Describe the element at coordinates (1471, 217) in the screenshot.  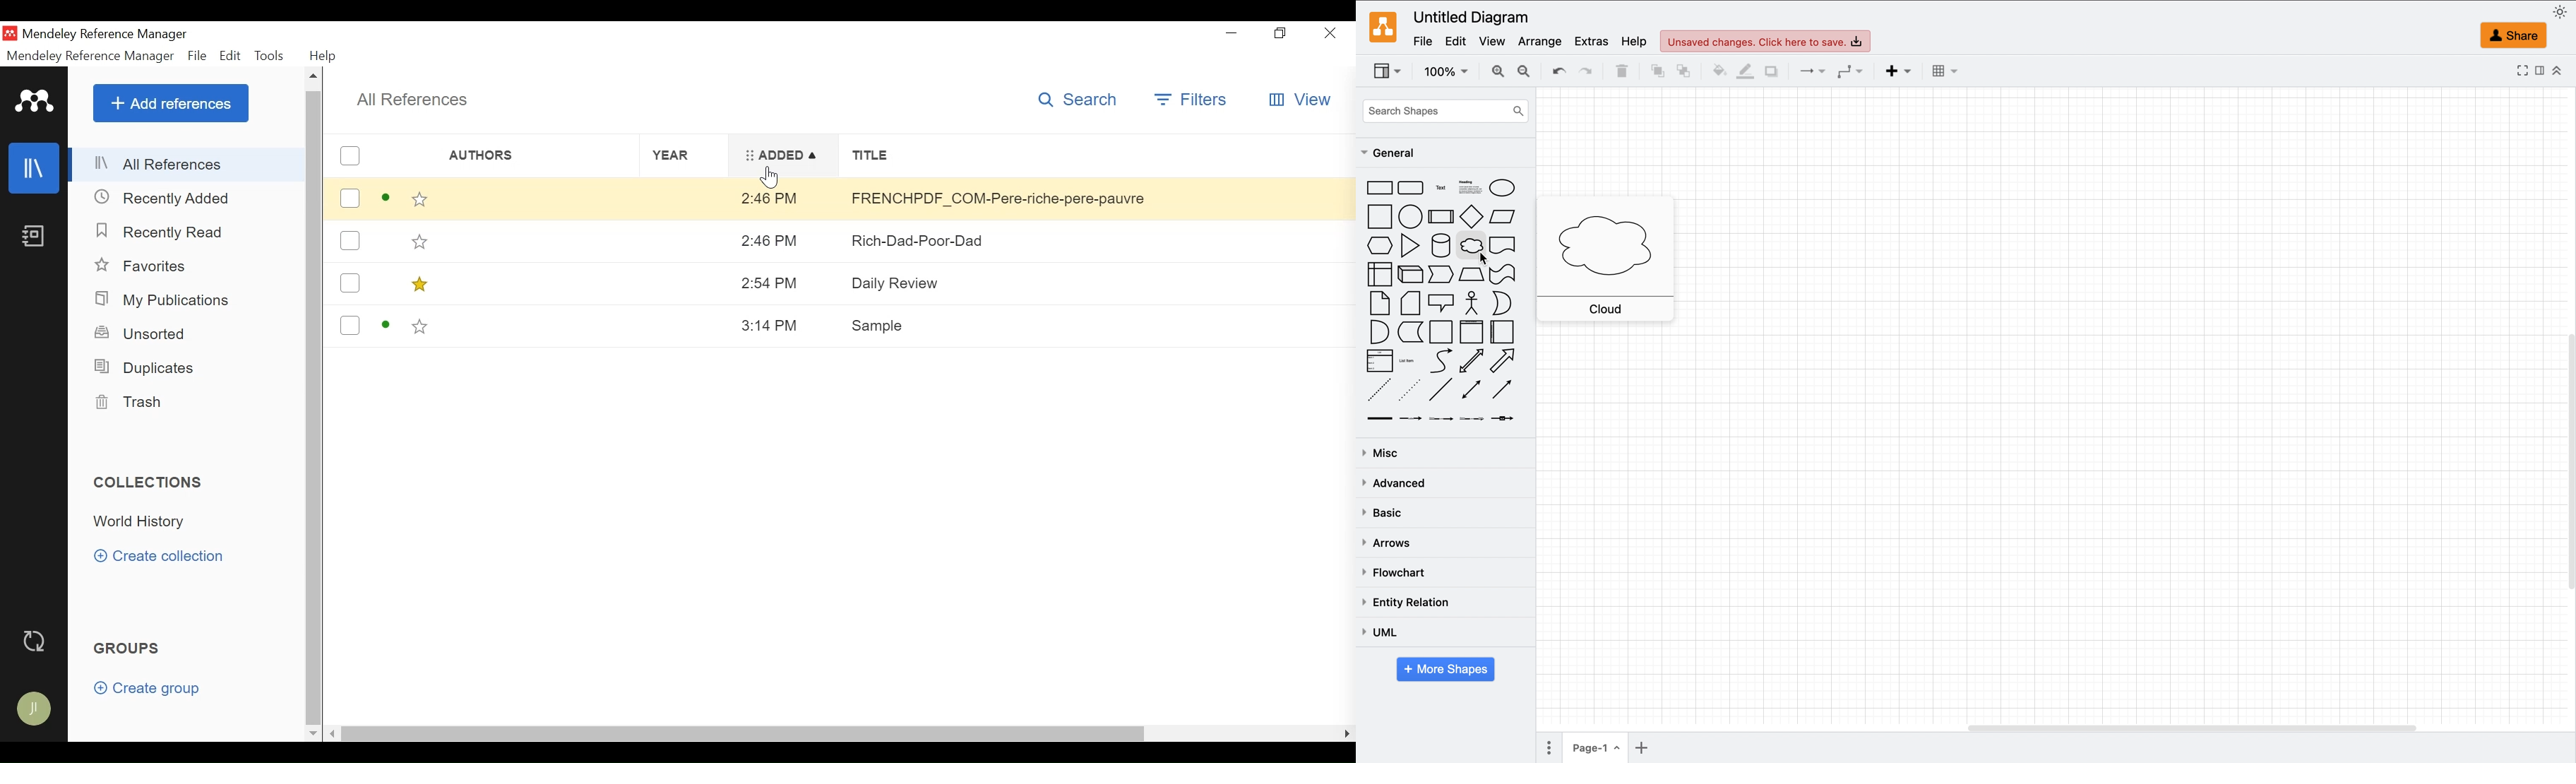
I see `diamond` at that location.